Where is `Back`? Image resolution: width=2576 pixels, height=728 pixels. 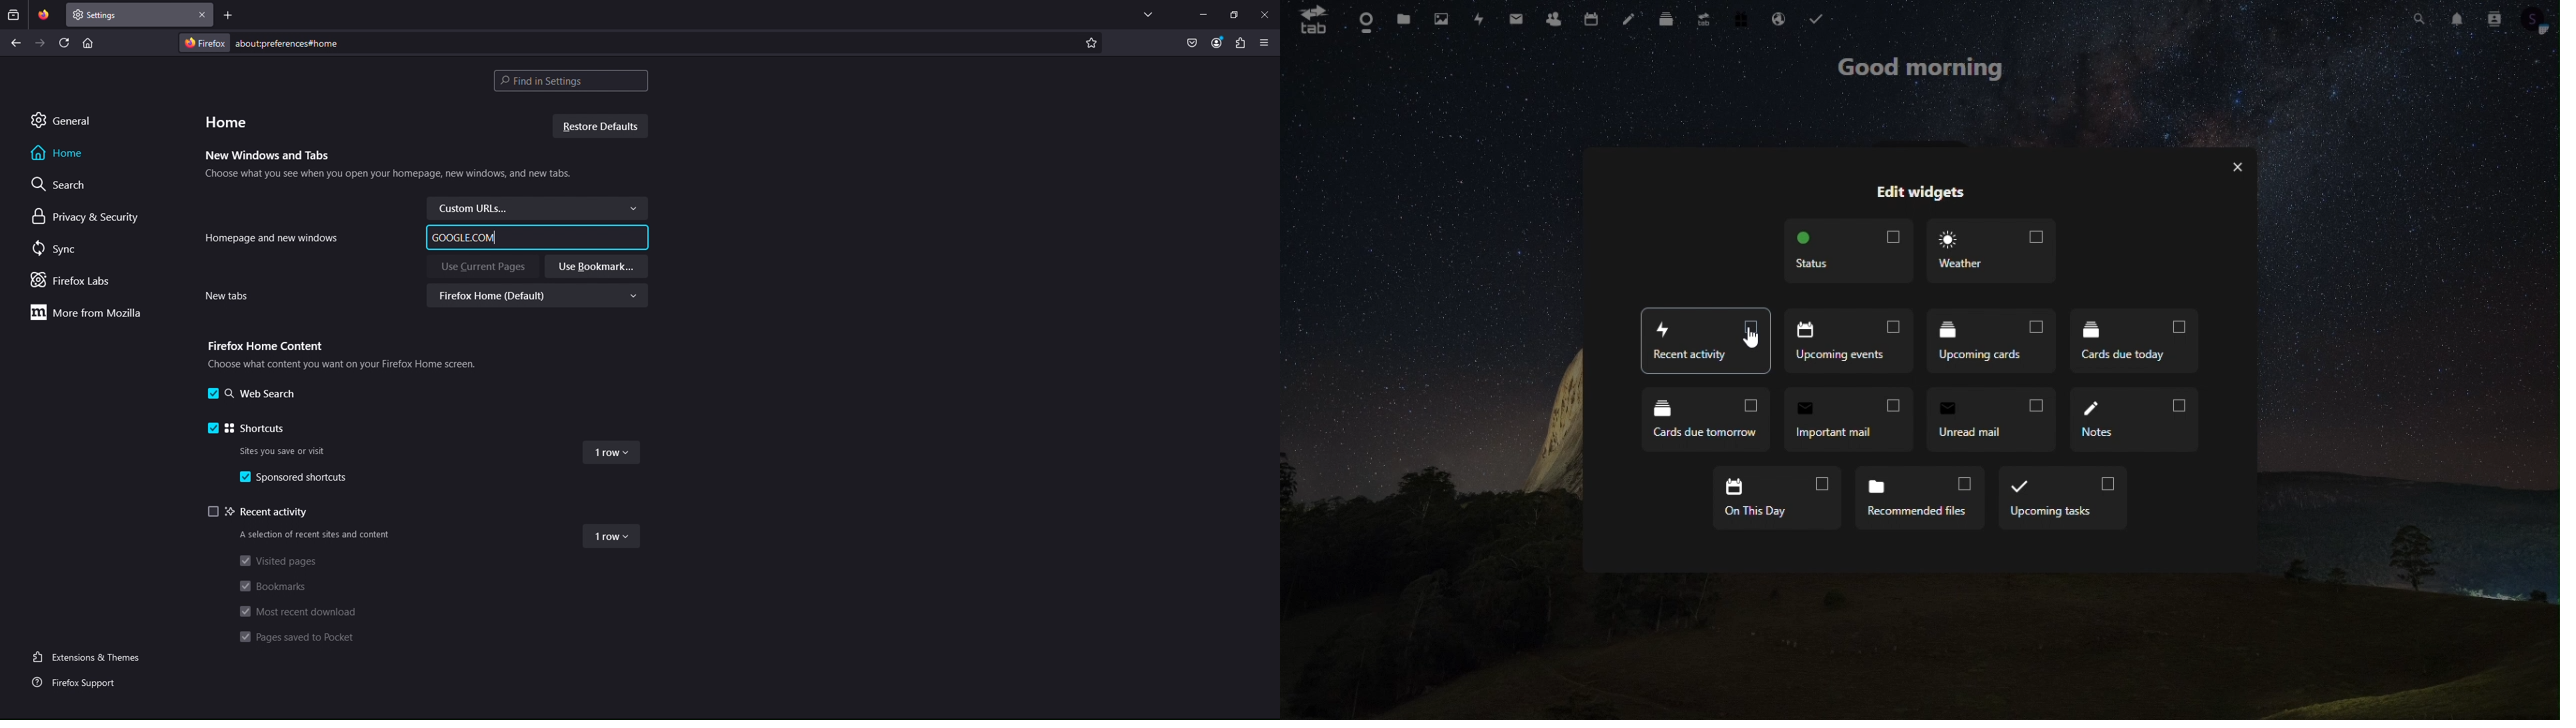
Back is located at coordinates (16, 43).